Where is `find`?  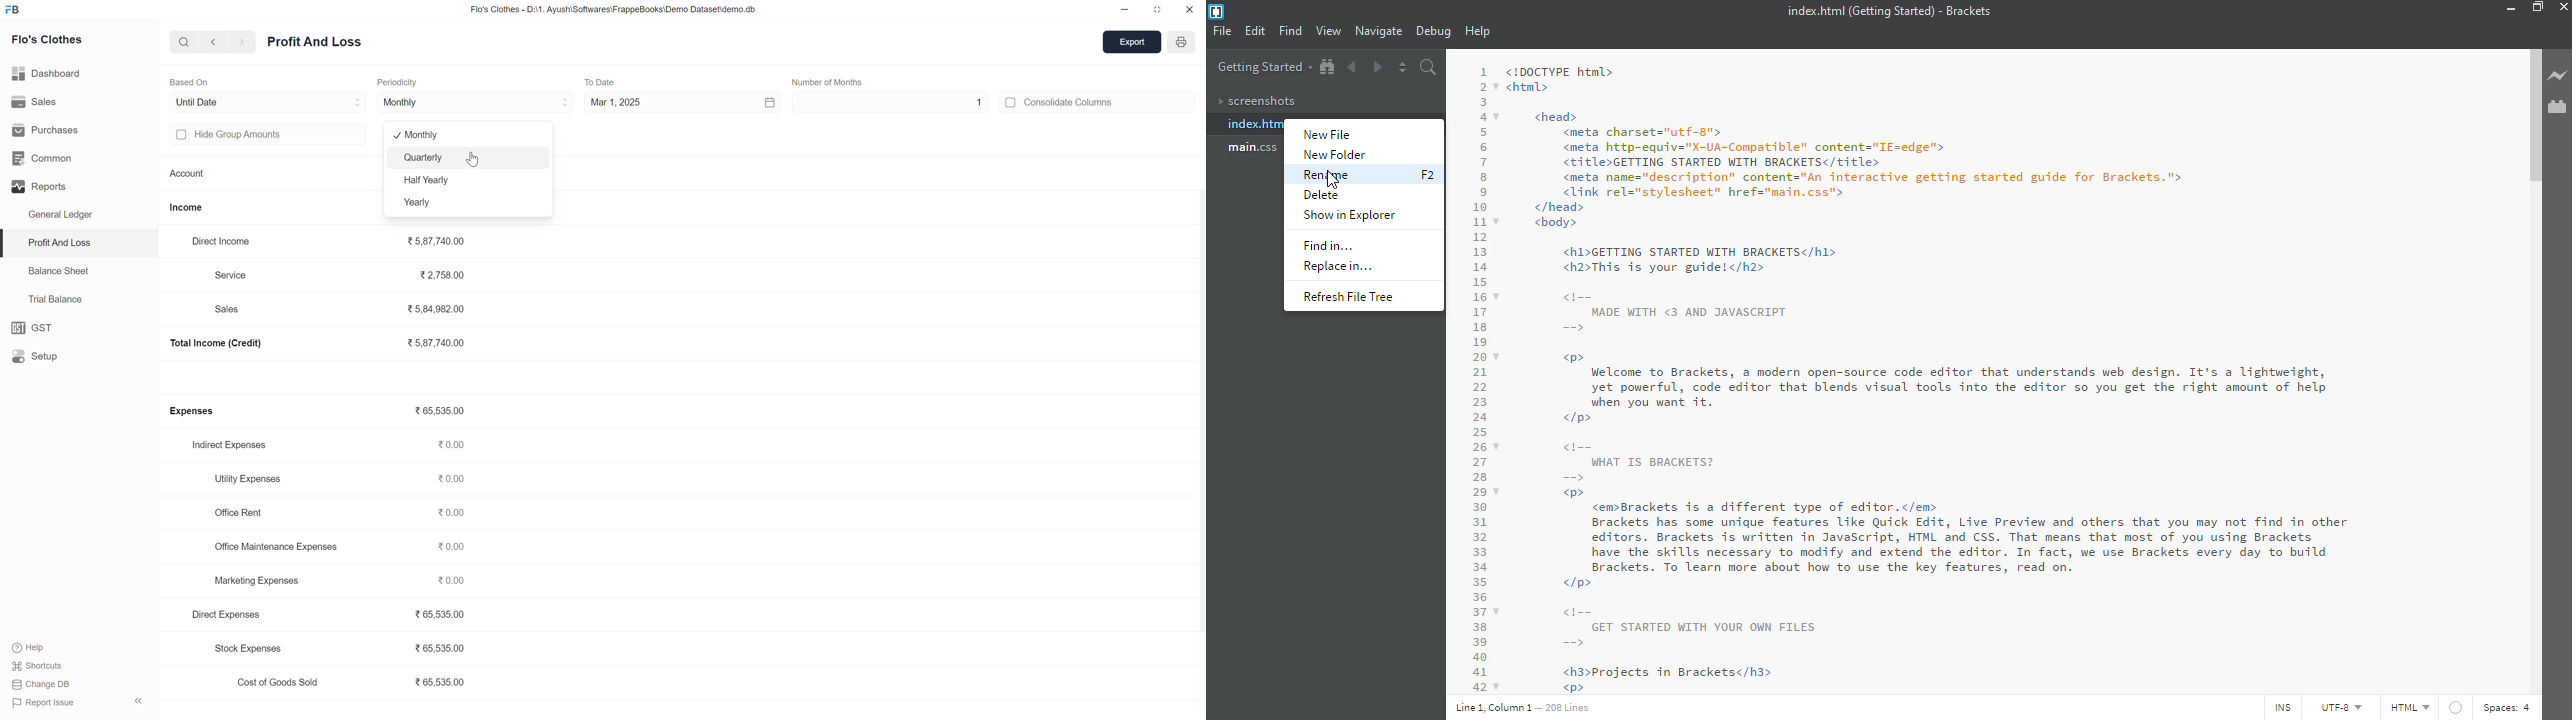
find is located at coordinates (1291, 30).